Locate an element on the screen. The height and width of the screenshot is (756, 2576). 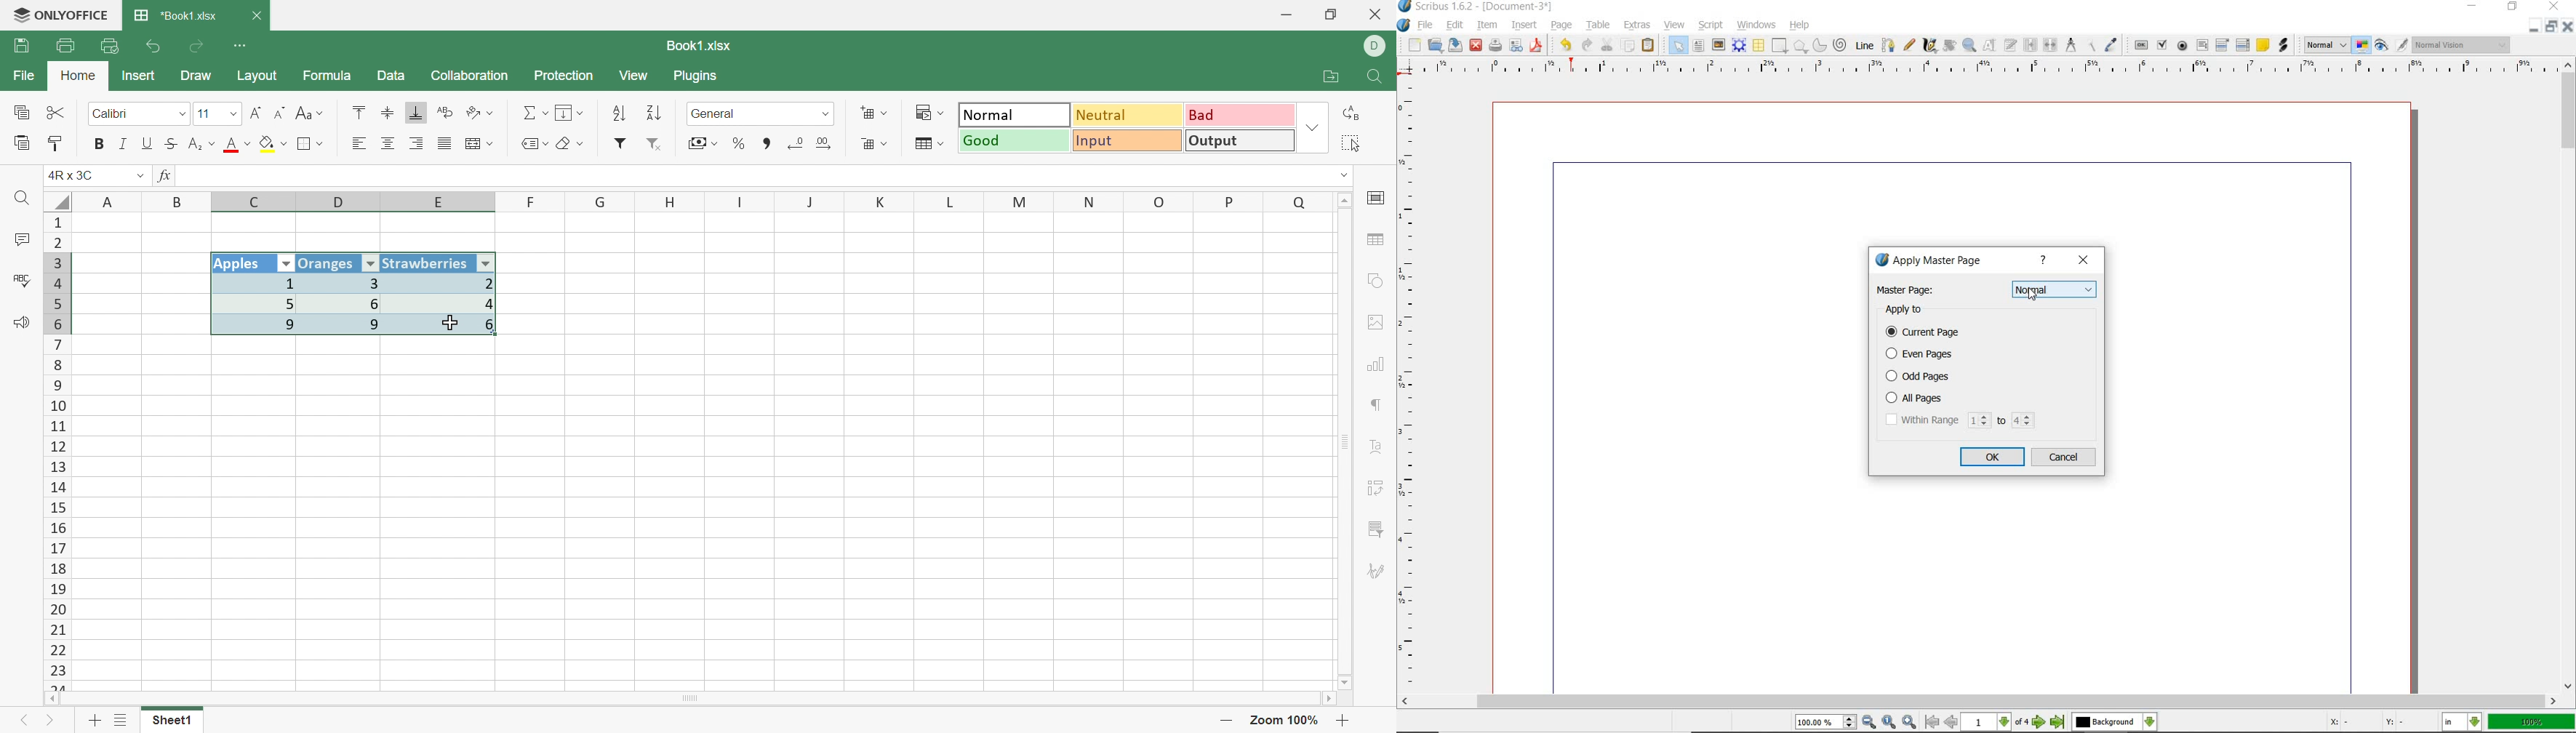
text frame is located at coordinates (1698, 46).